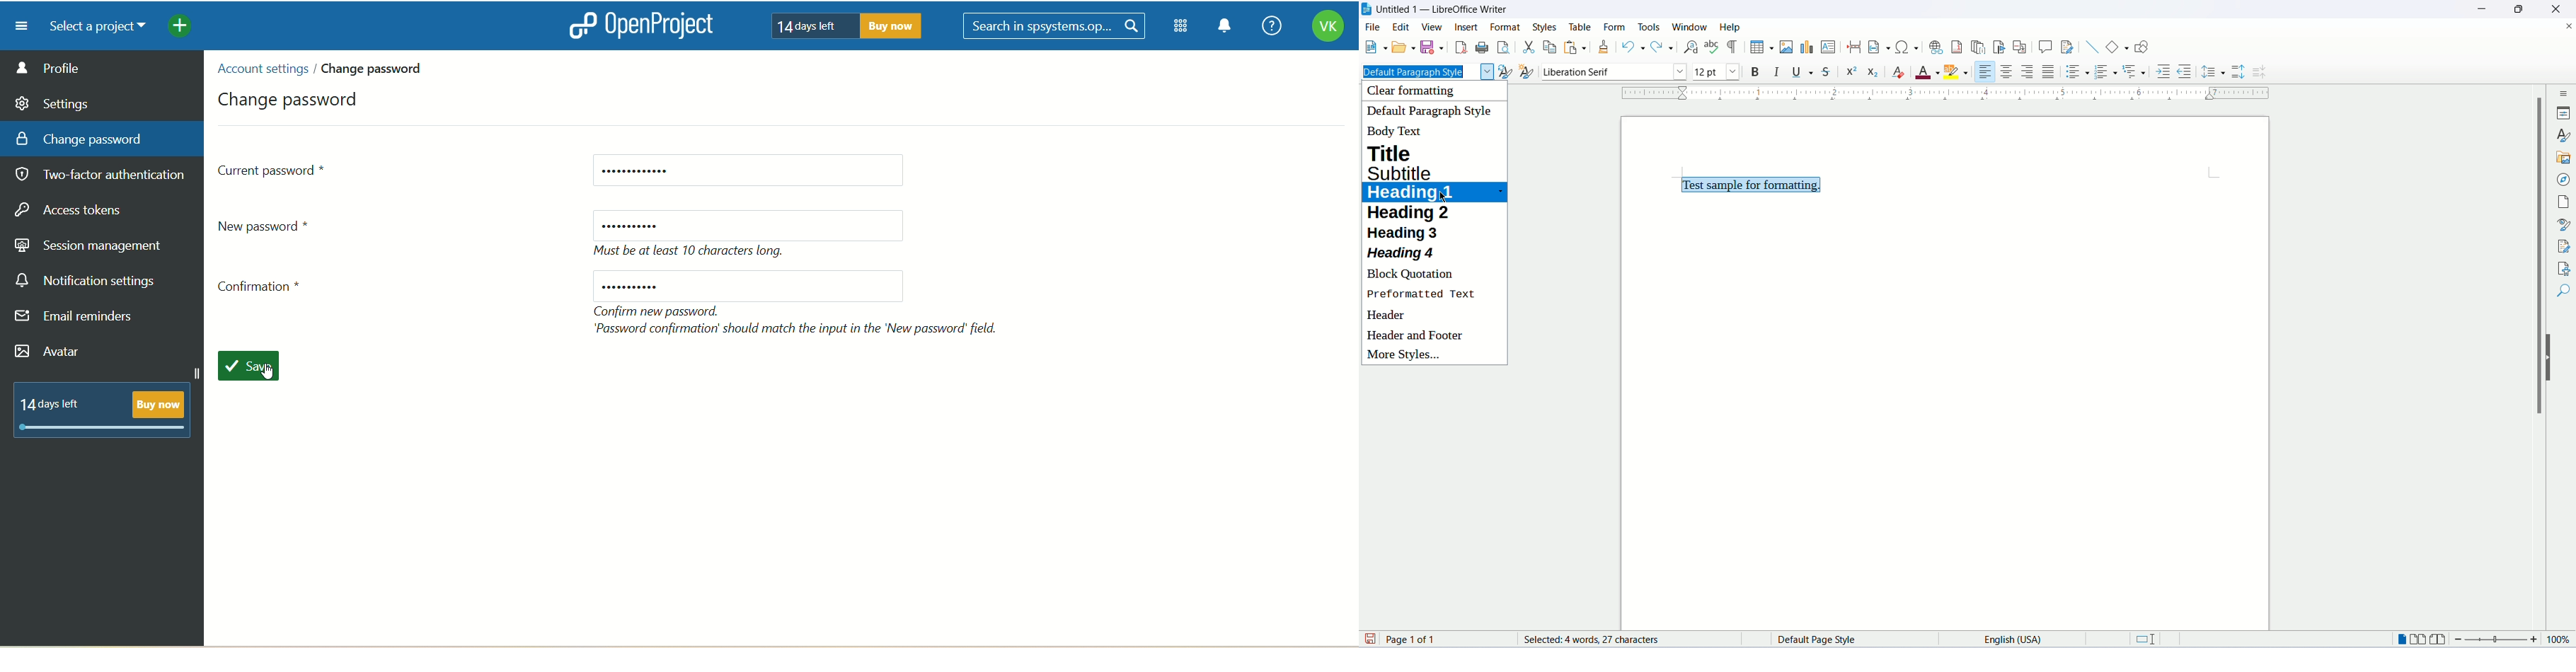 The width and height of the screenshot is (2576, 672). I want to click on table, so click(1578, 26).